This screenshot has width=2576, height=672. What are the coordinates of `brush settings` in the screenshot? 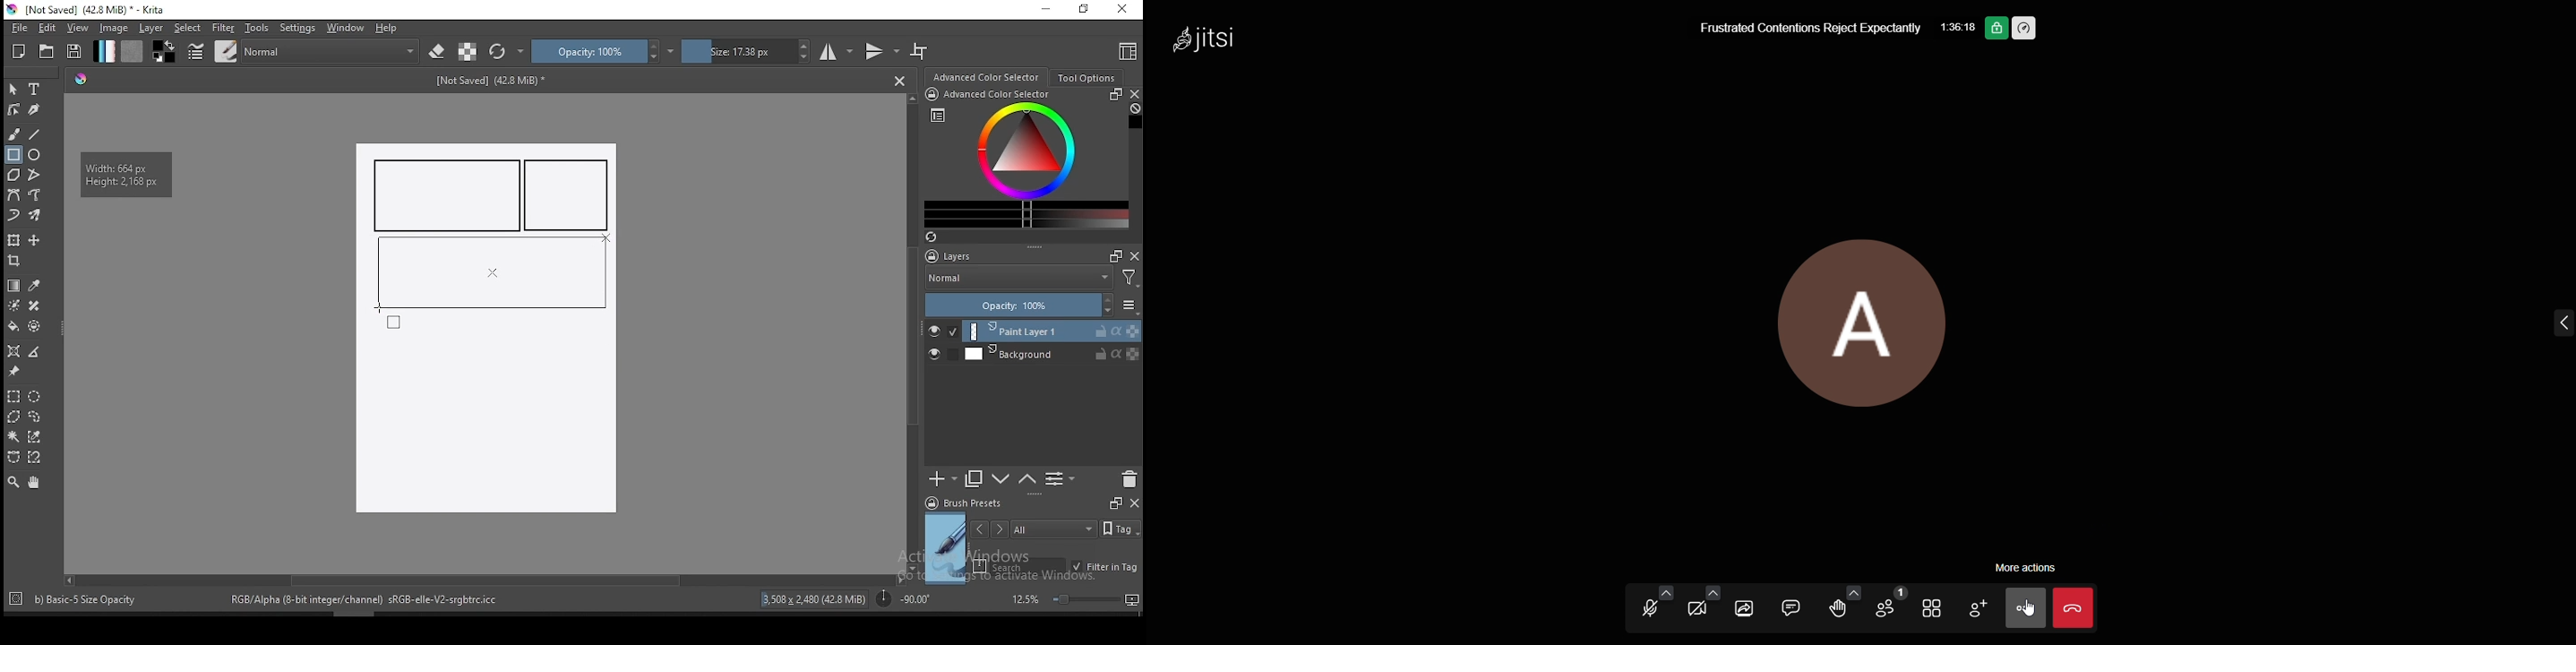 It's located at (194, 51).